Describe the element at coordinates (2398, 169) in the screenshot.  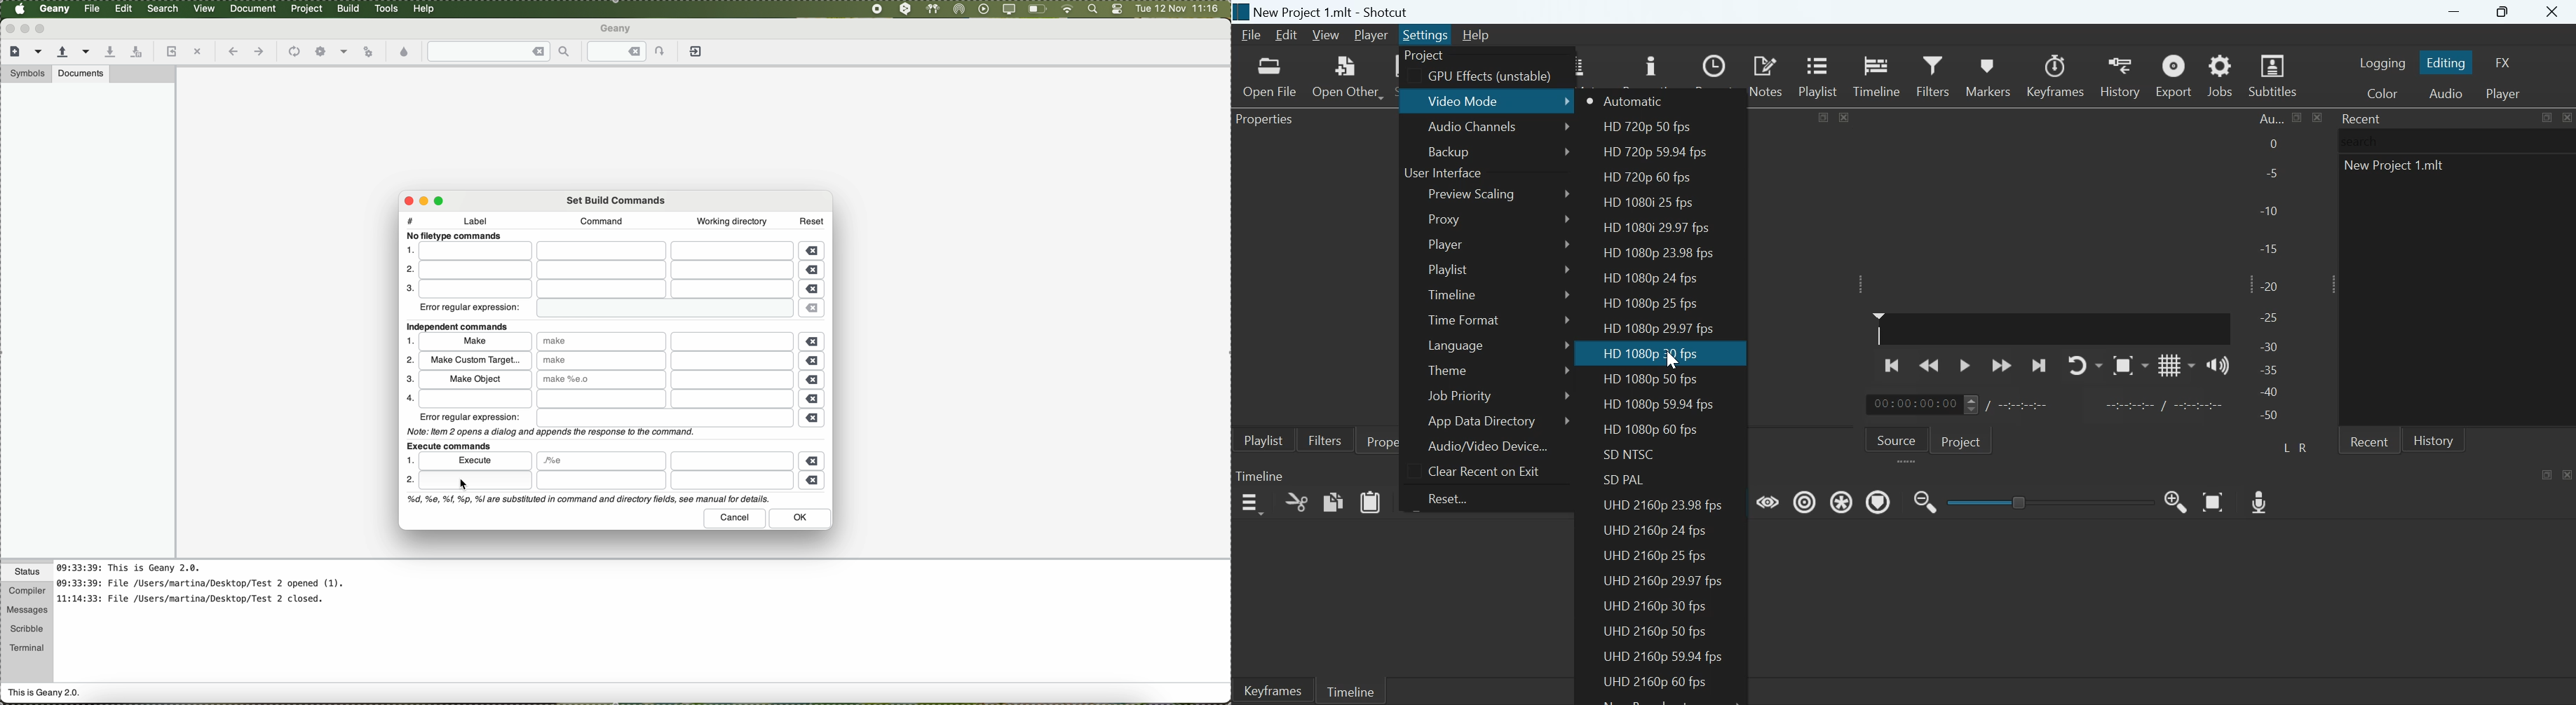
I see `new project 1.mlt` at that location.